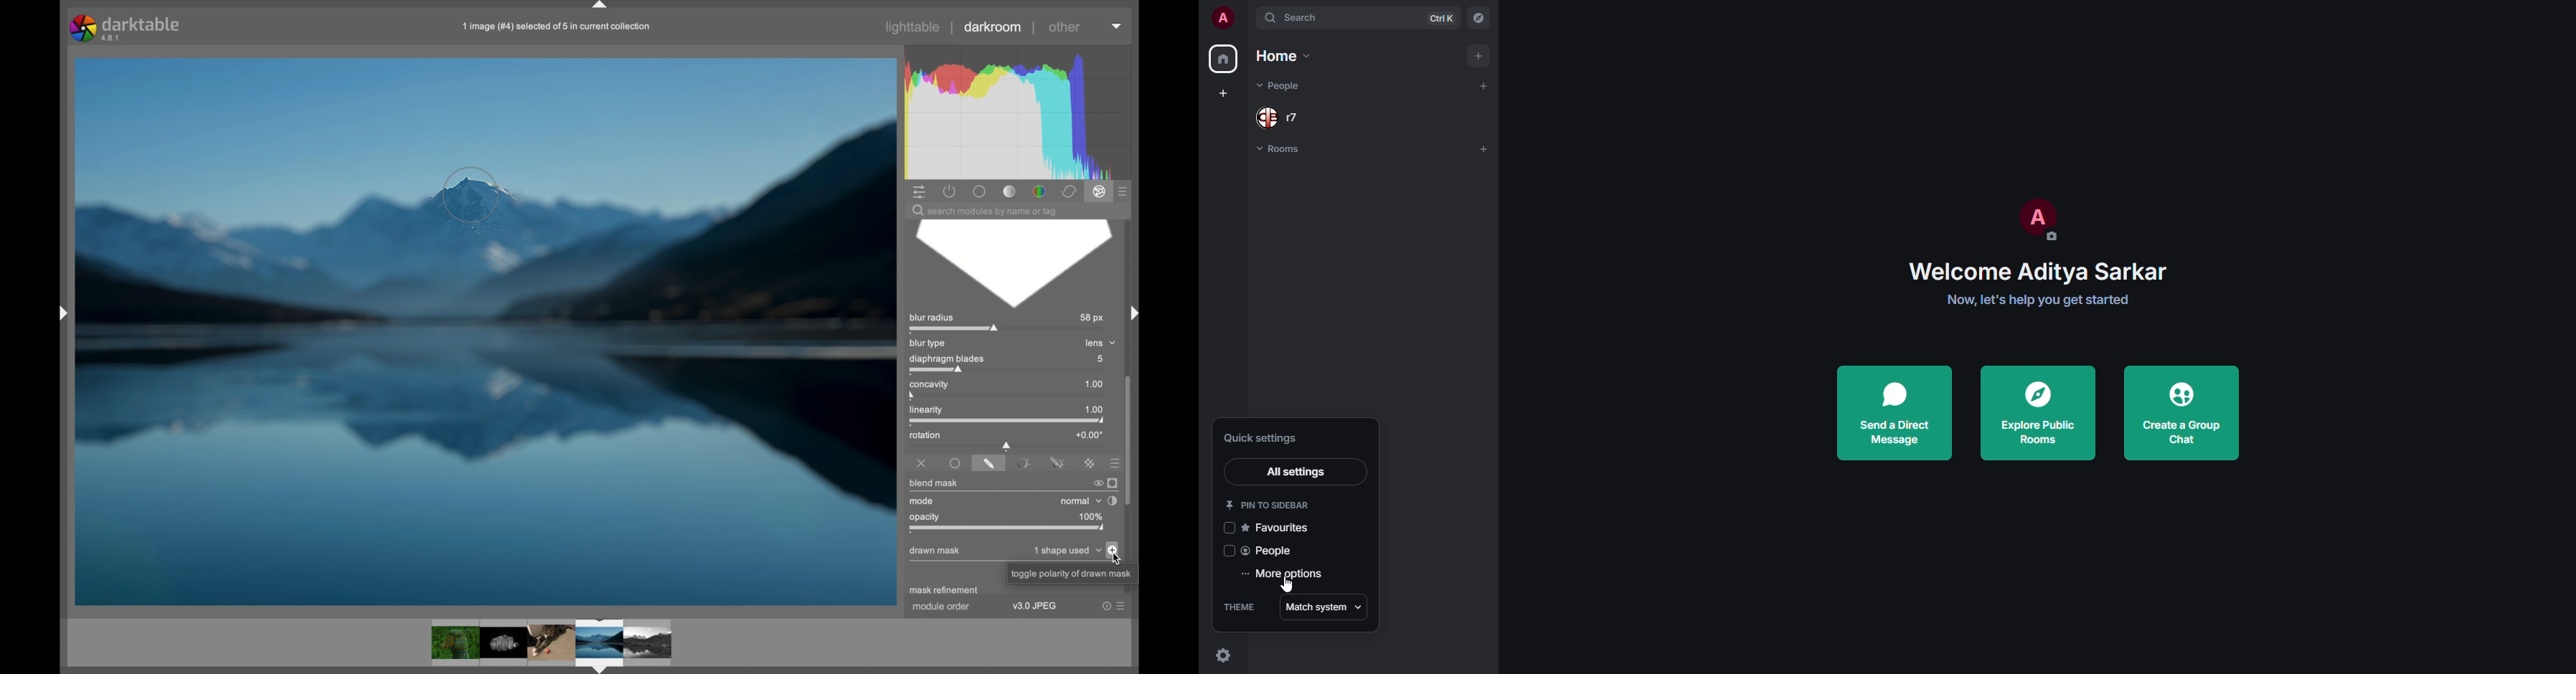 This screenshot has width=2576, height=700. I want to click on 5, so click(1099, 359).